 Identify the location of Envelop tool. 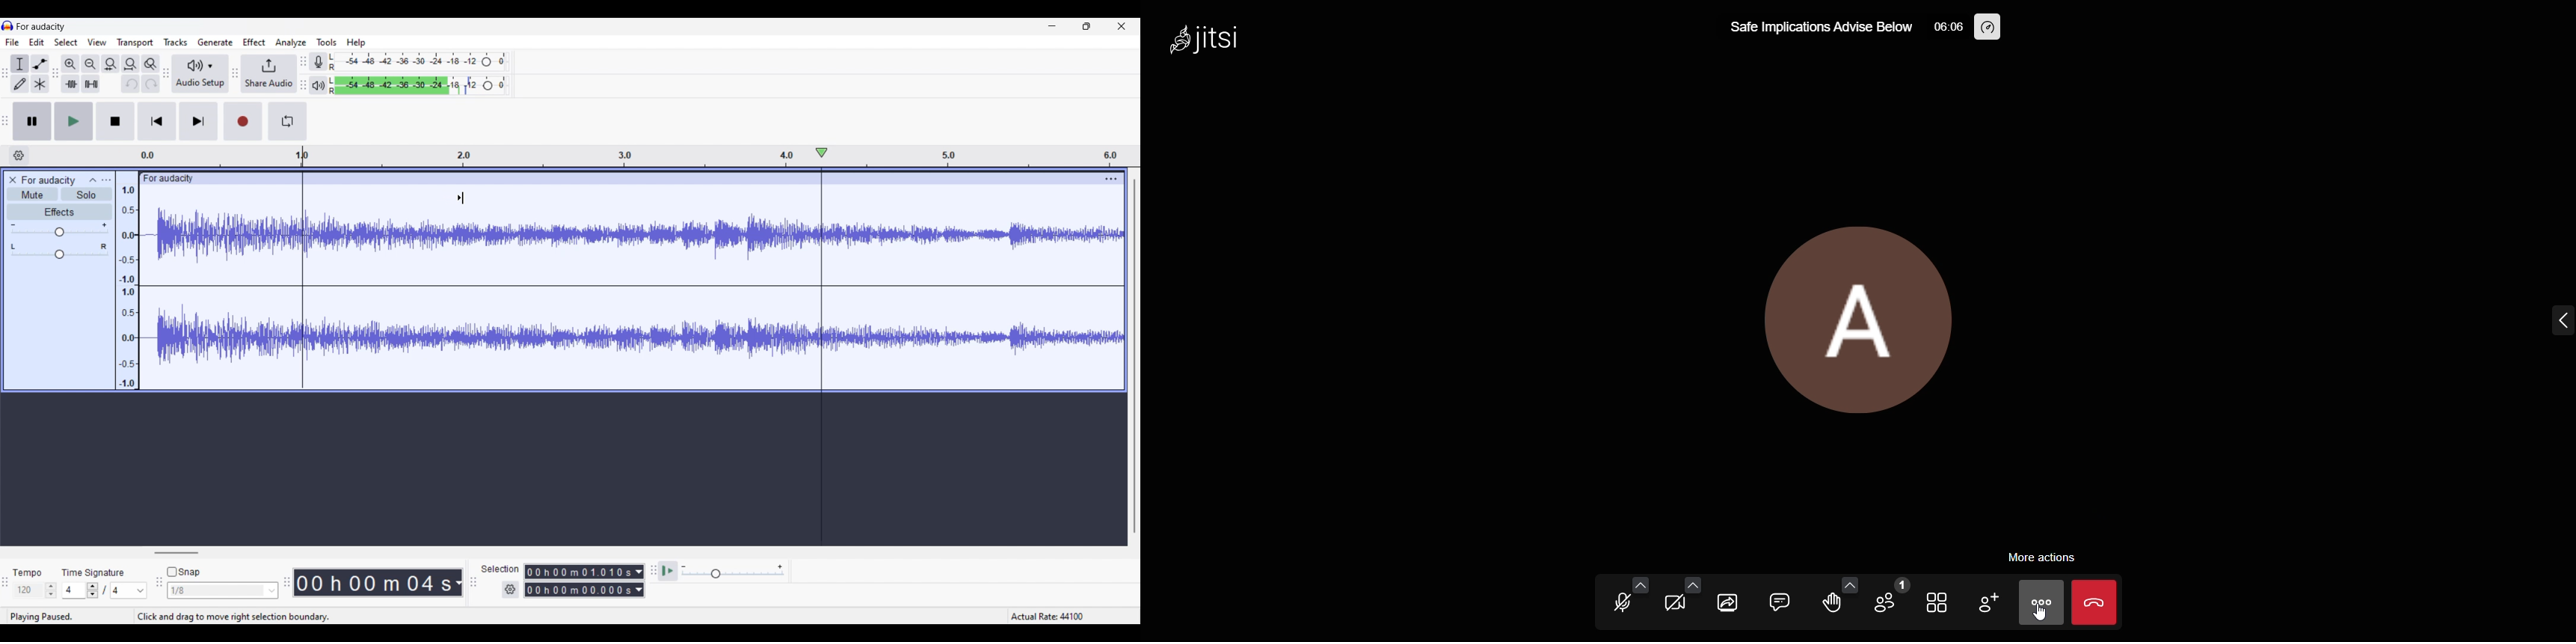
(40, 64).